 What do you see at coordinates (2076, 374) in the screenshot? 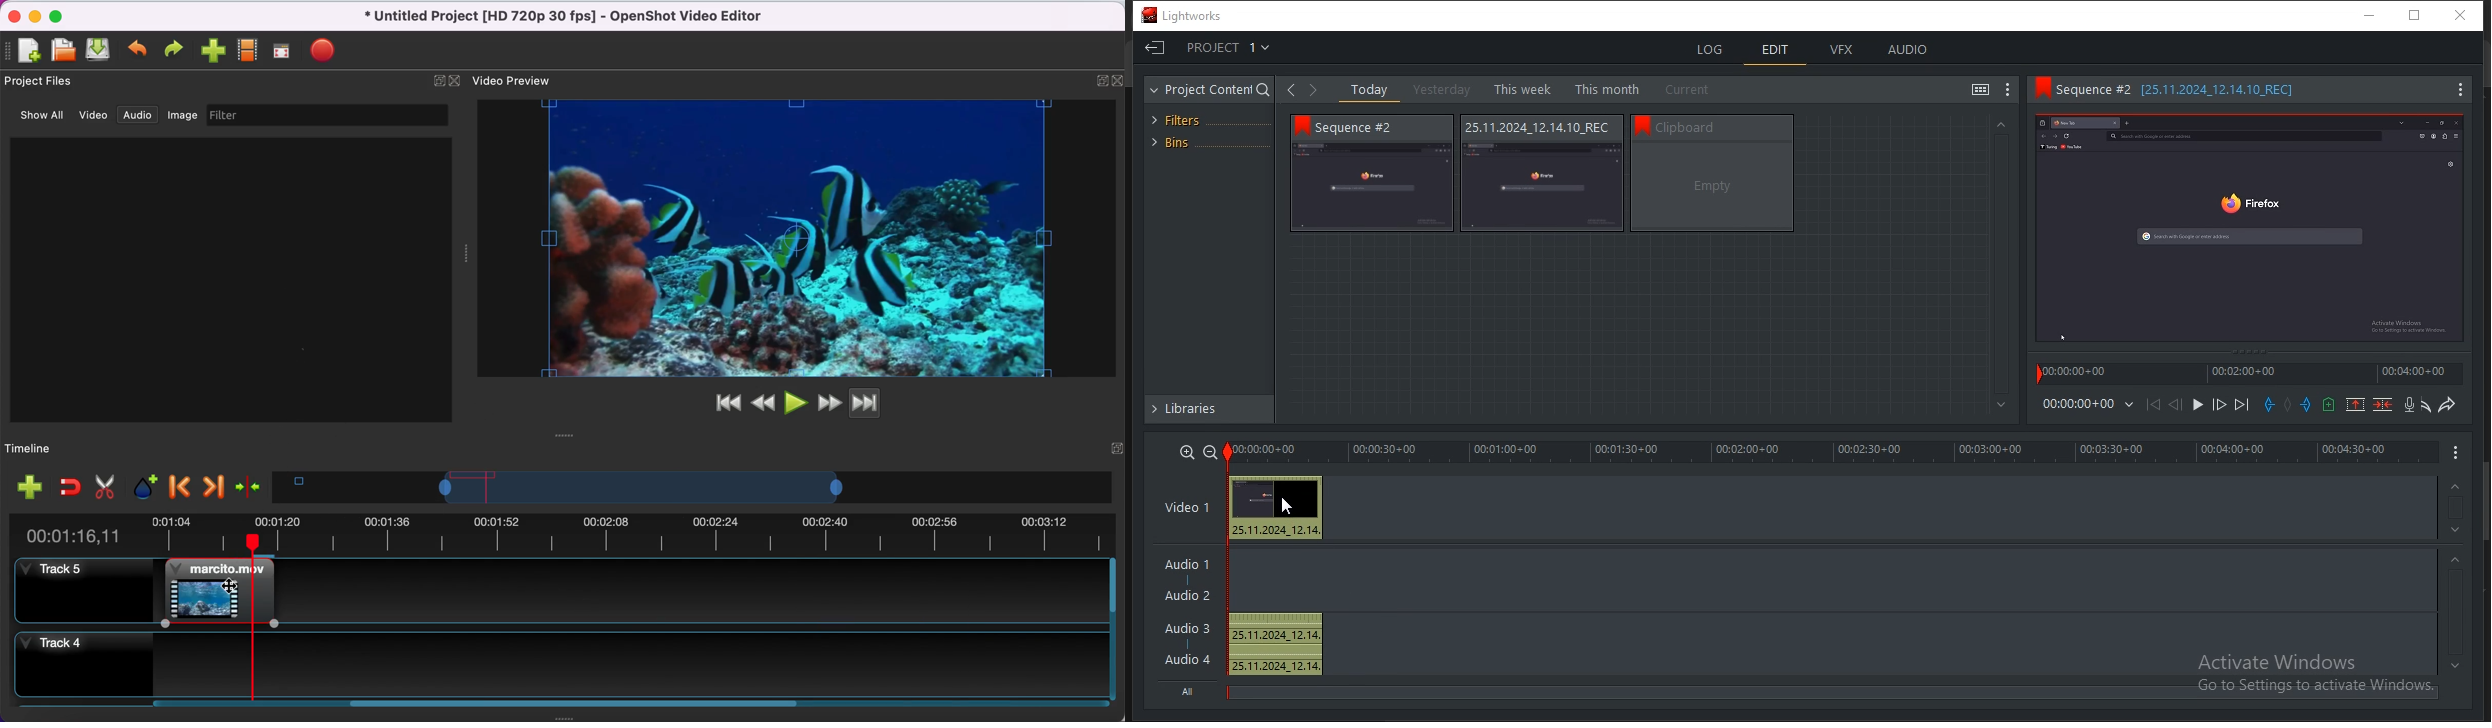
I see `time stamp` at bounding box center [2076, 374].